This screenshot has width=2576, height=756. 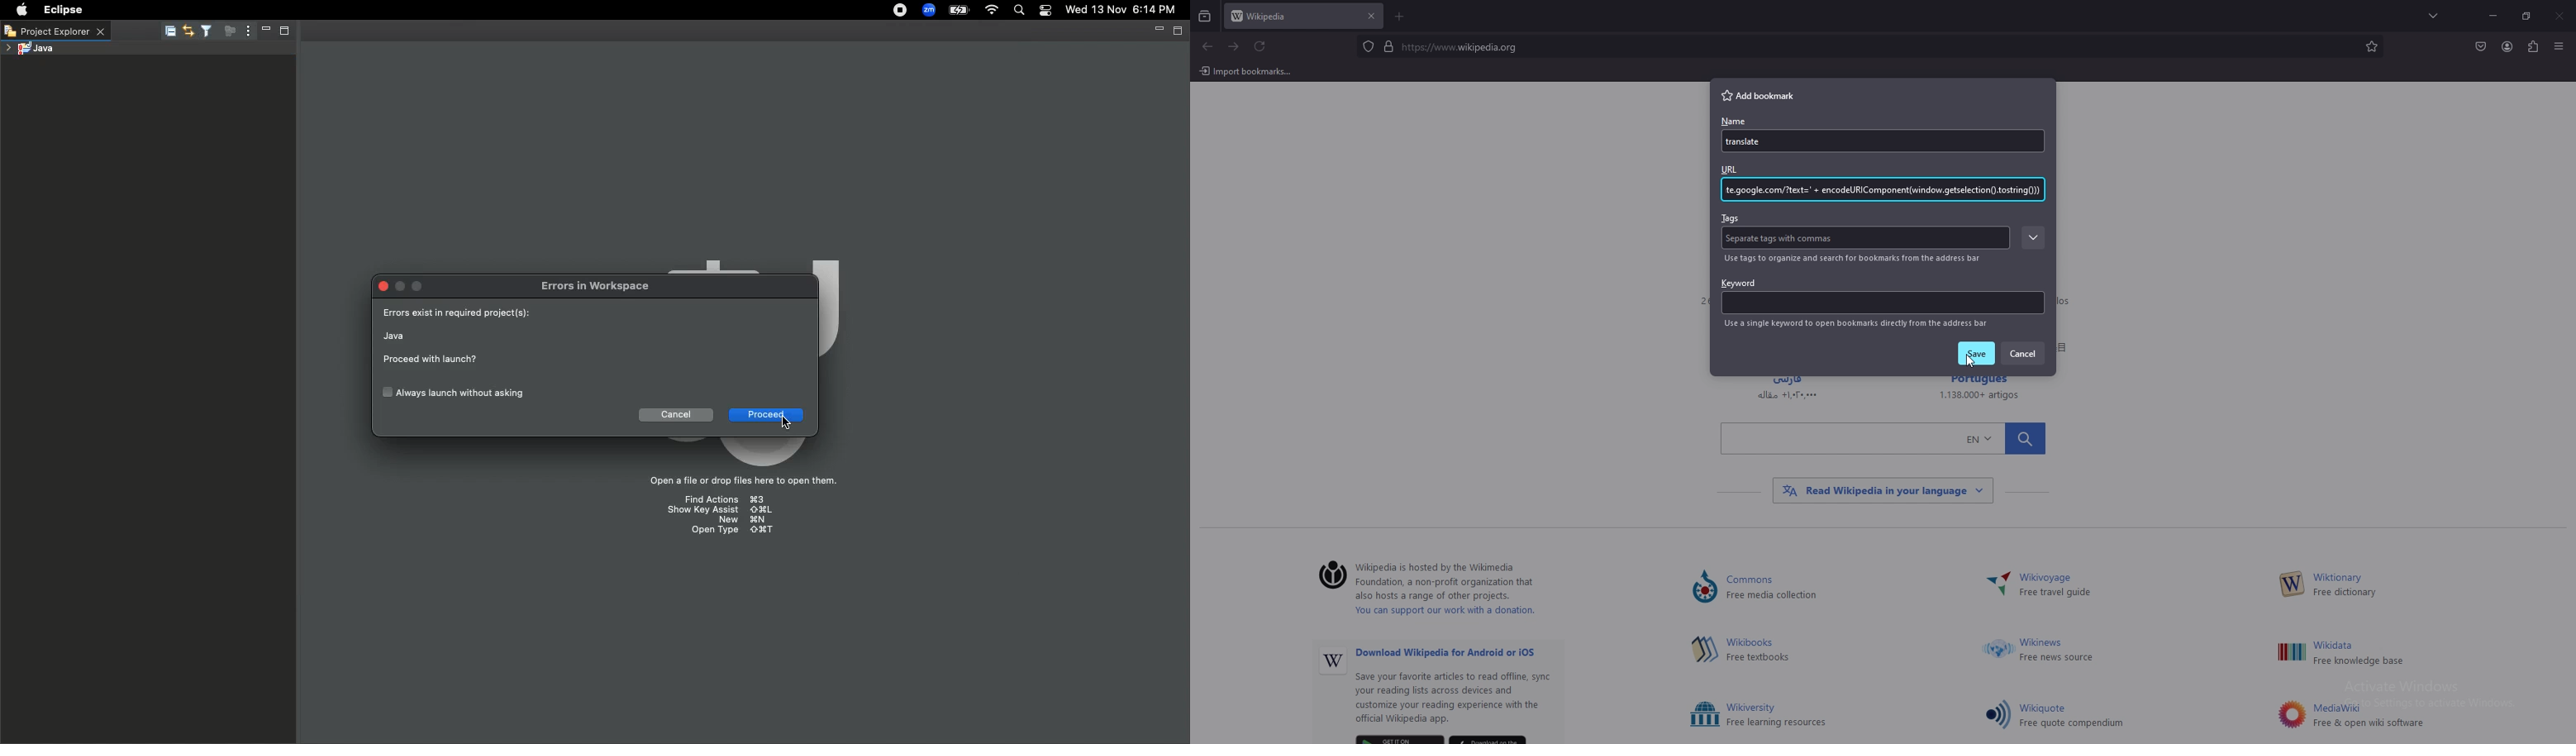 What do you see at coordinates (266, 31) in the screenshot?
I see `Minimize` at bounding box center [266, 31].